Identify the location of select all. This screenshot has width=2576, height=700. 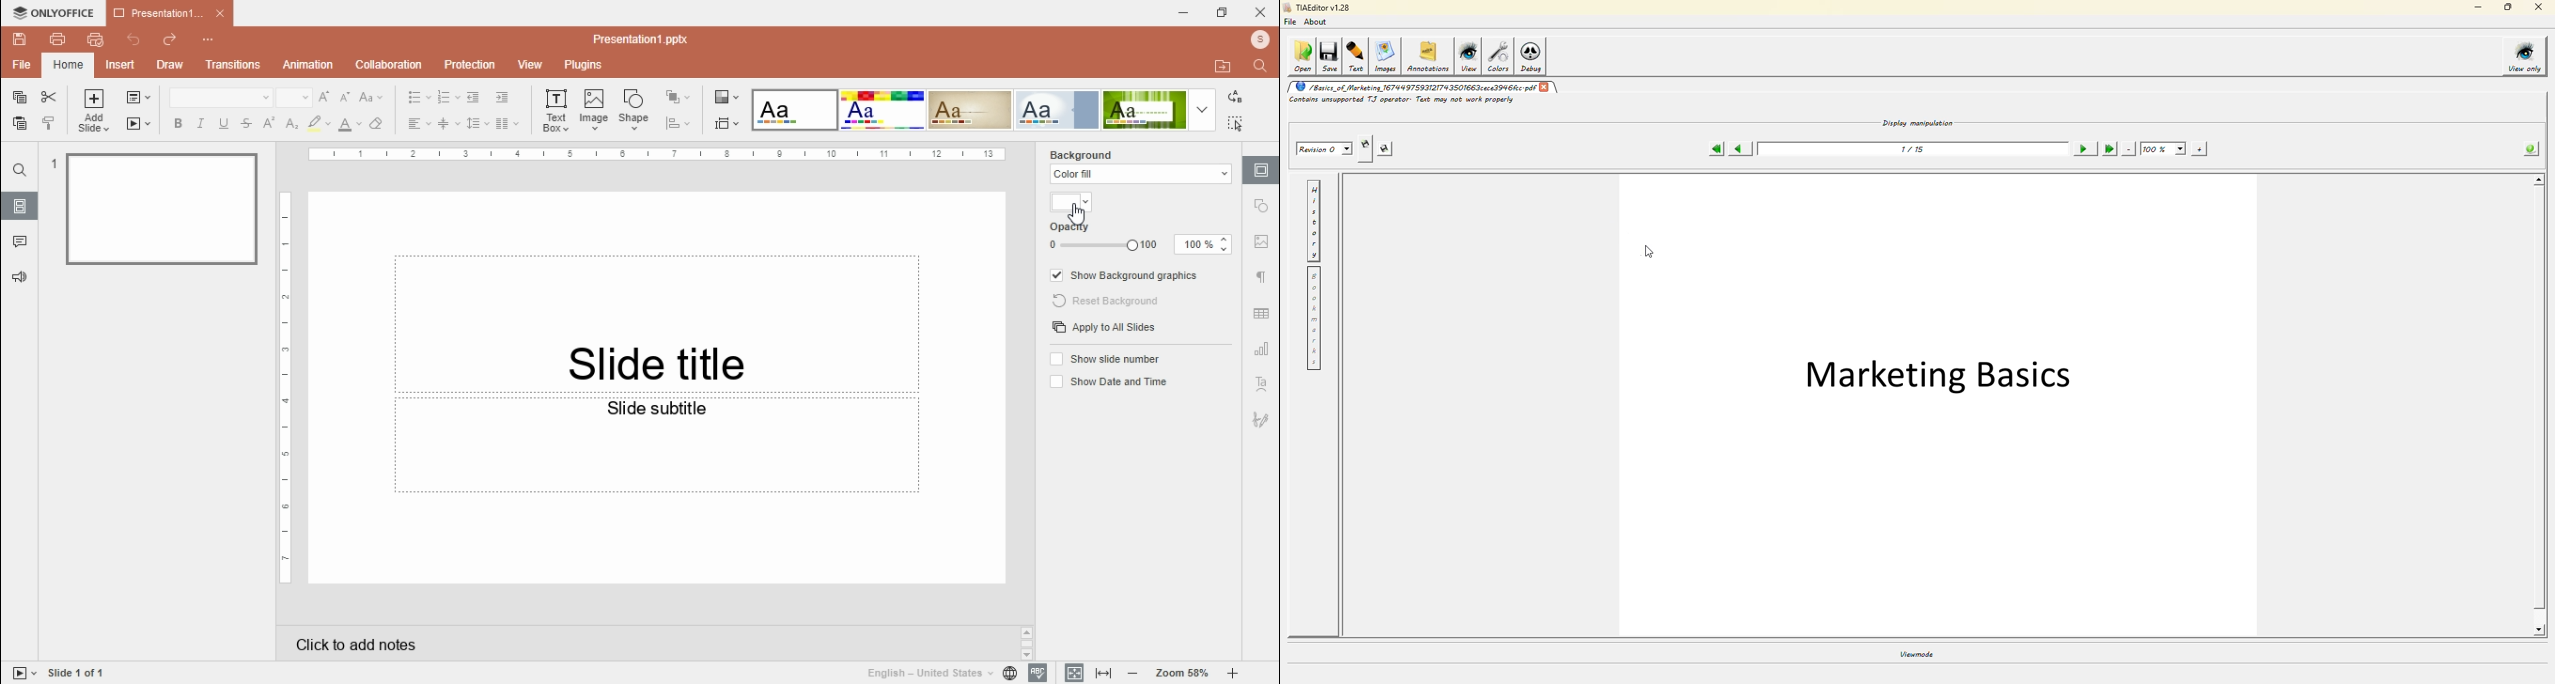
(1236, 124).